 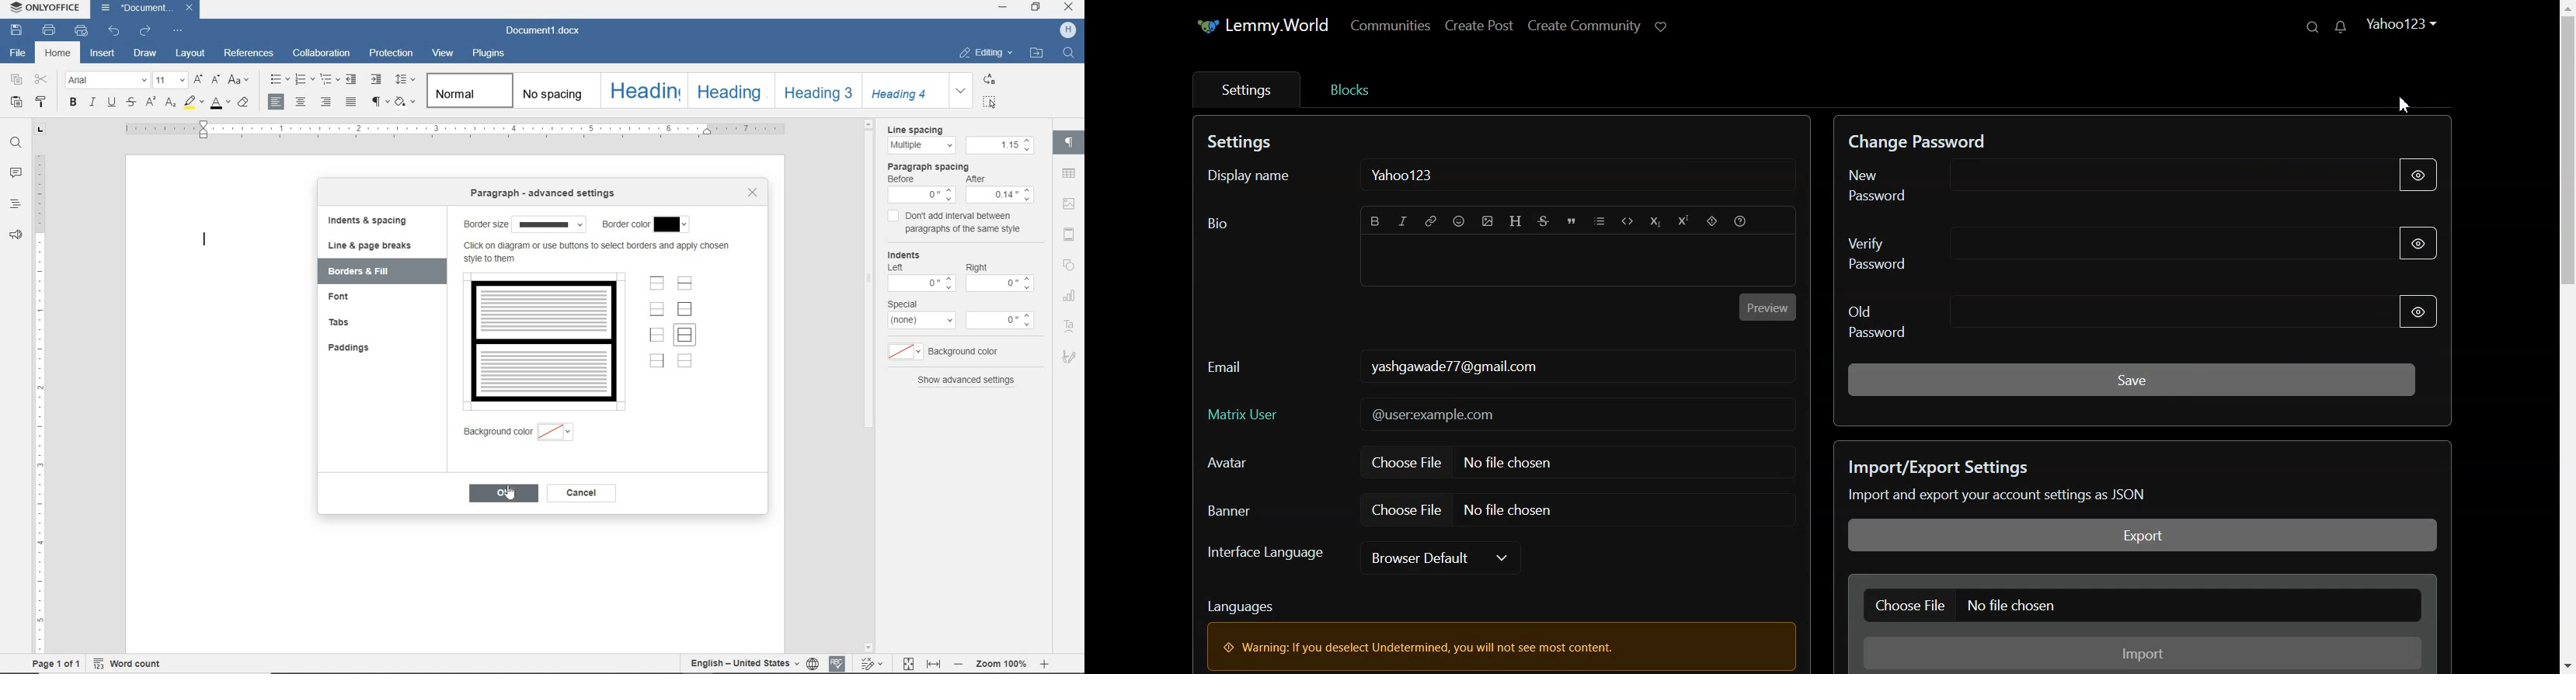 What do you see at coordinates (324, 54) in the screenshot?
I see `collaboration` at bounding box center [324, 54].